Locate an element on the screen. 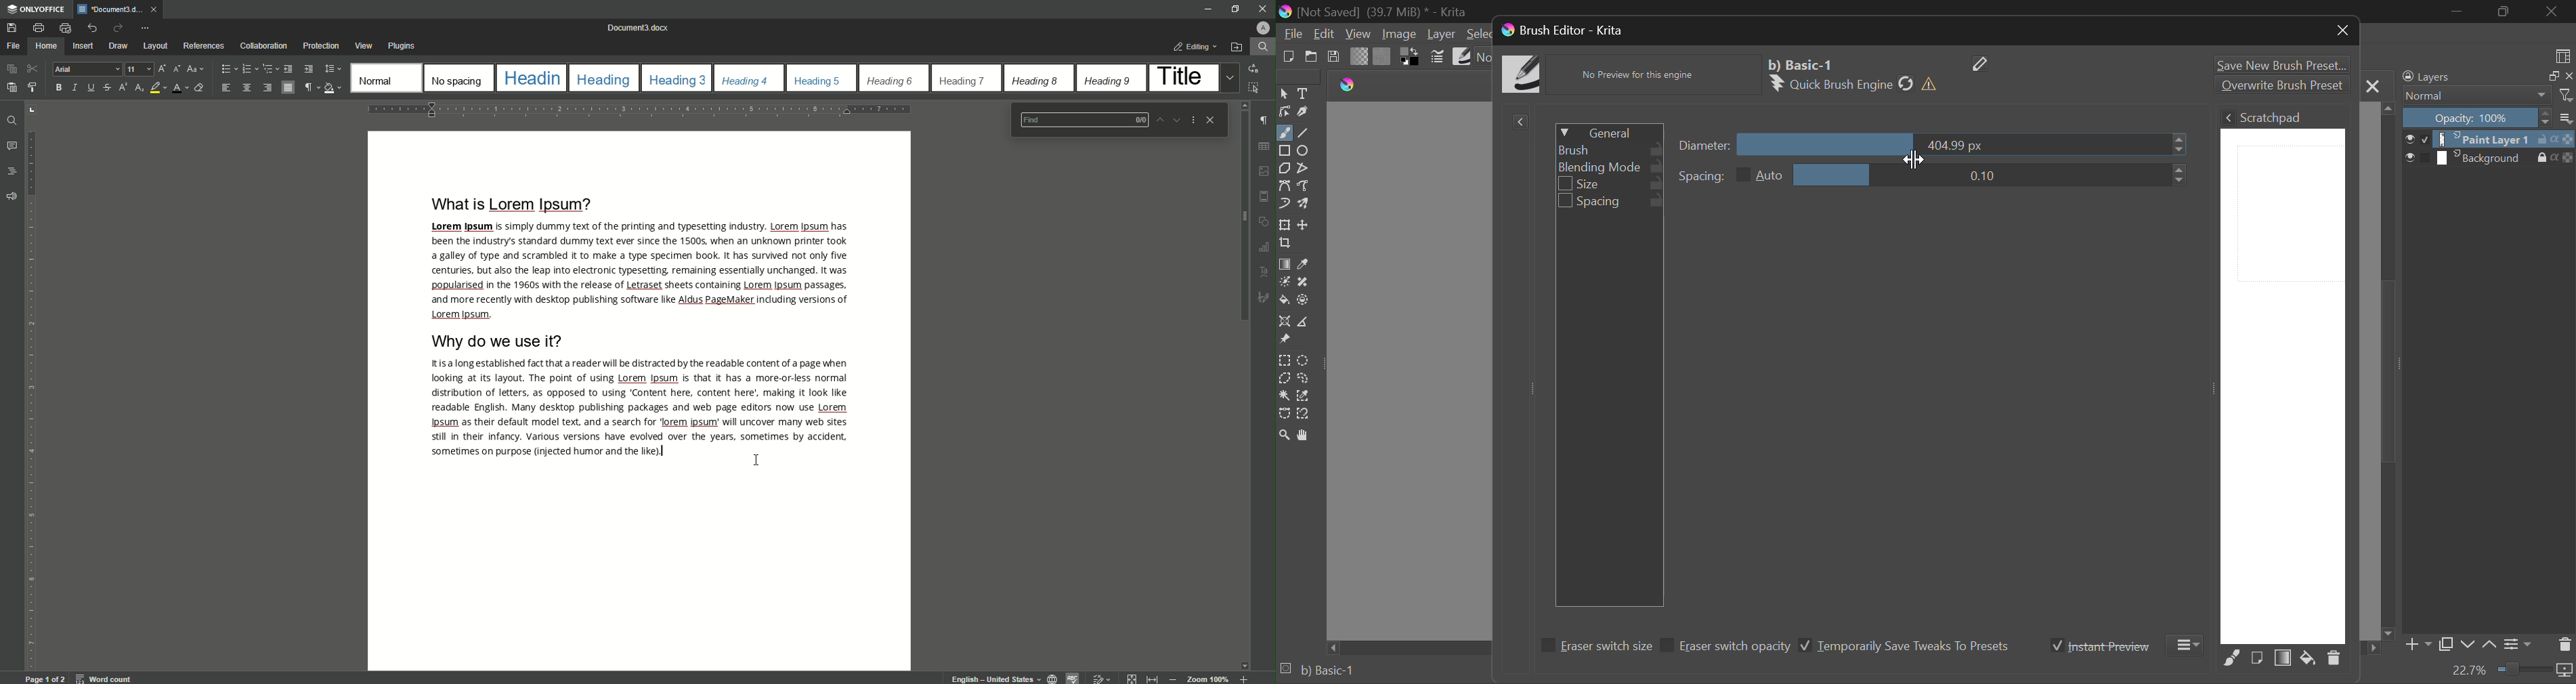 The height and width of the screenshot is (700, 2576). Brush Preset Selected is located at coordinates (1316, 672).